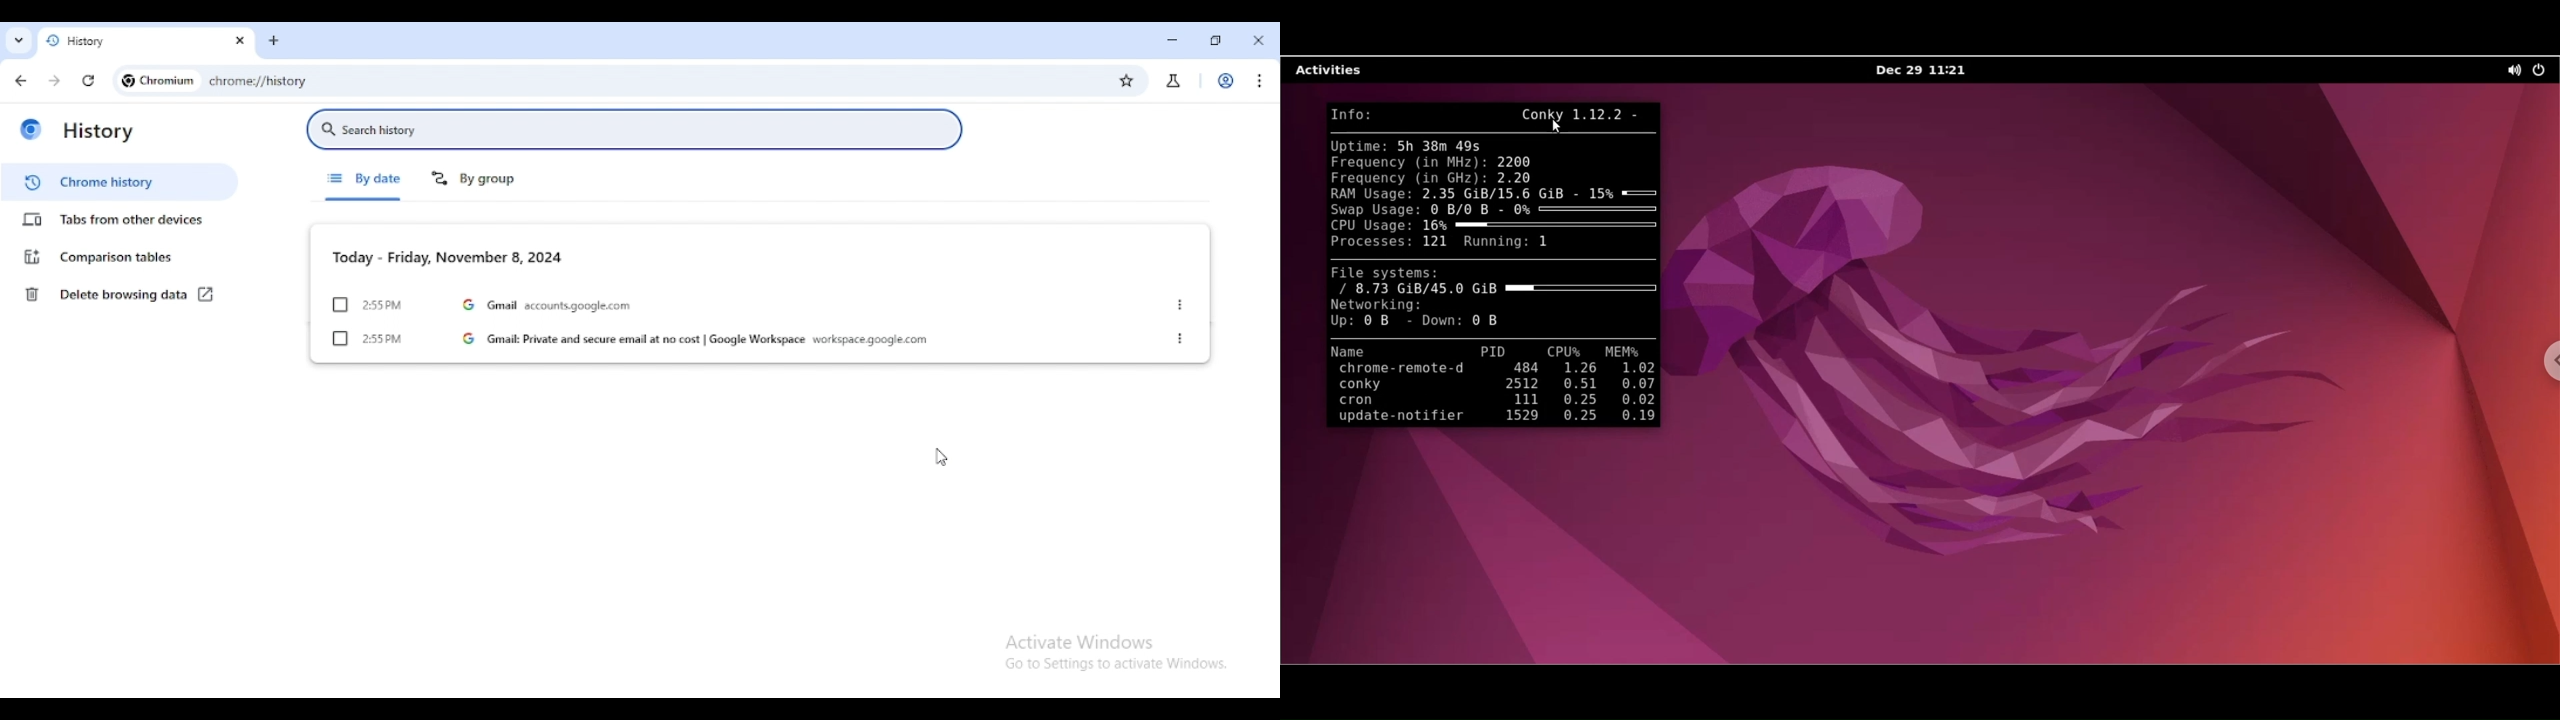 The height and width of the screenshot is (728, 2576). Describe the element at coordinates (474, 178) in the screenshot. I see `by group` at that location.